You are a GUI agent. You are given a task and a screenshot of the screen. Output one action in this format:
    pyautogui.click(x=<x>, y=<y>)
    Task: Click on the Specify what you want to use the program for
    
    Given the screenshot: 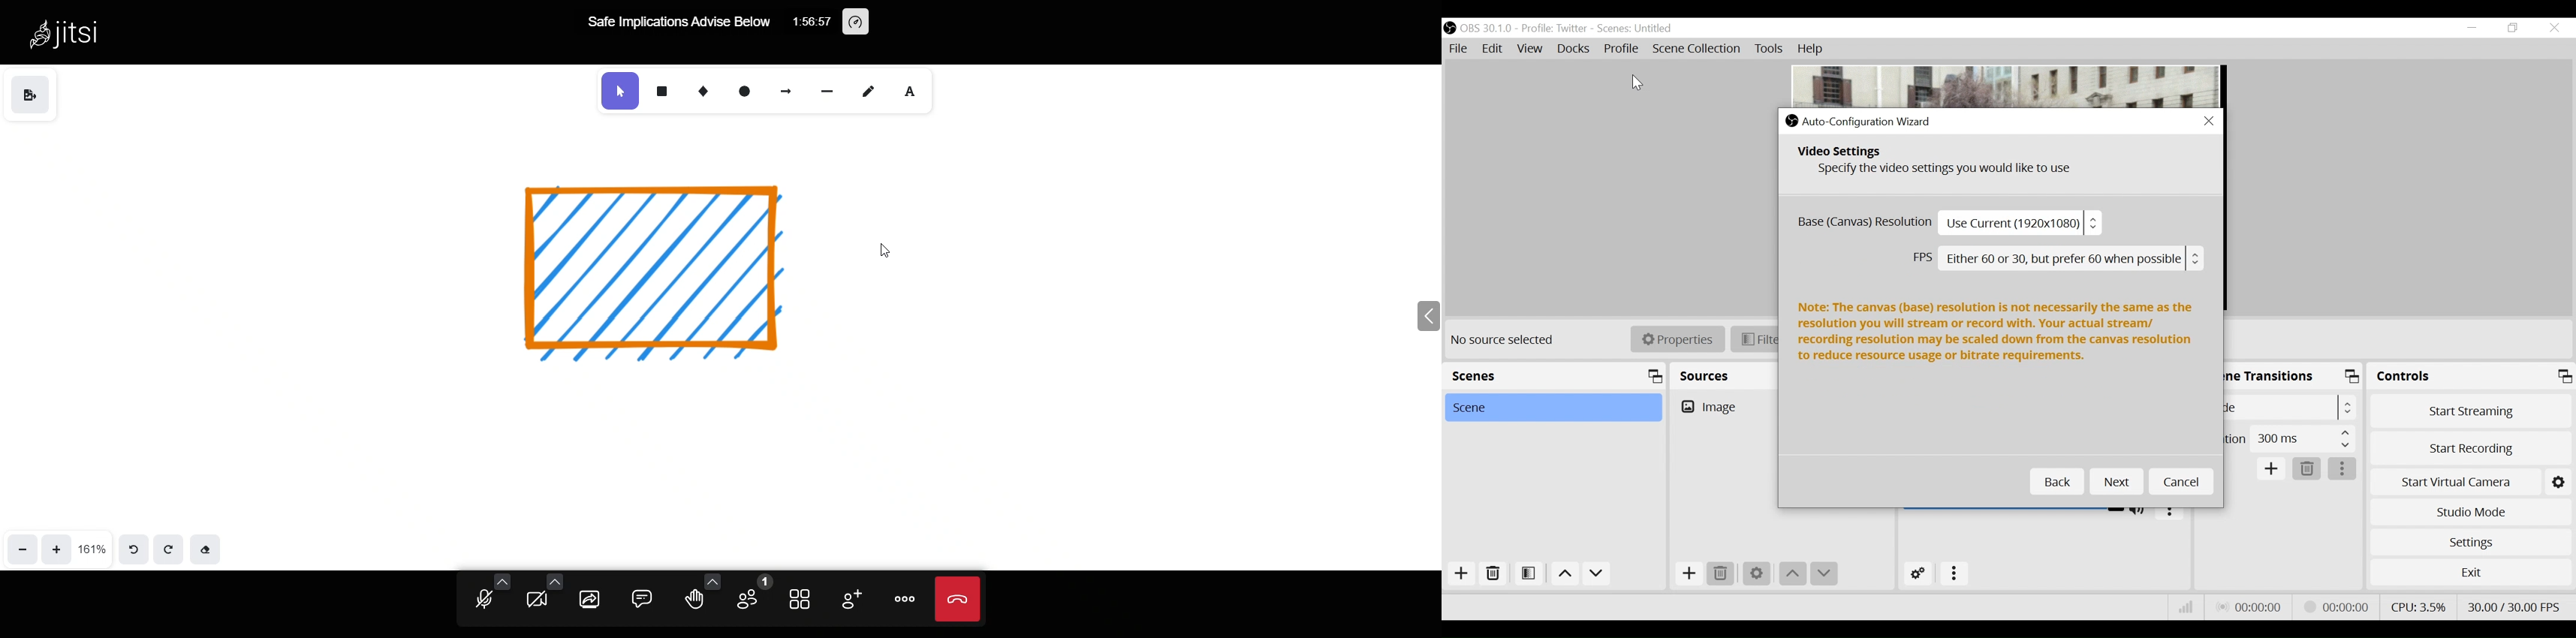 What is the action you would take?
    pyautogui.click(x=1942, y=171)
    